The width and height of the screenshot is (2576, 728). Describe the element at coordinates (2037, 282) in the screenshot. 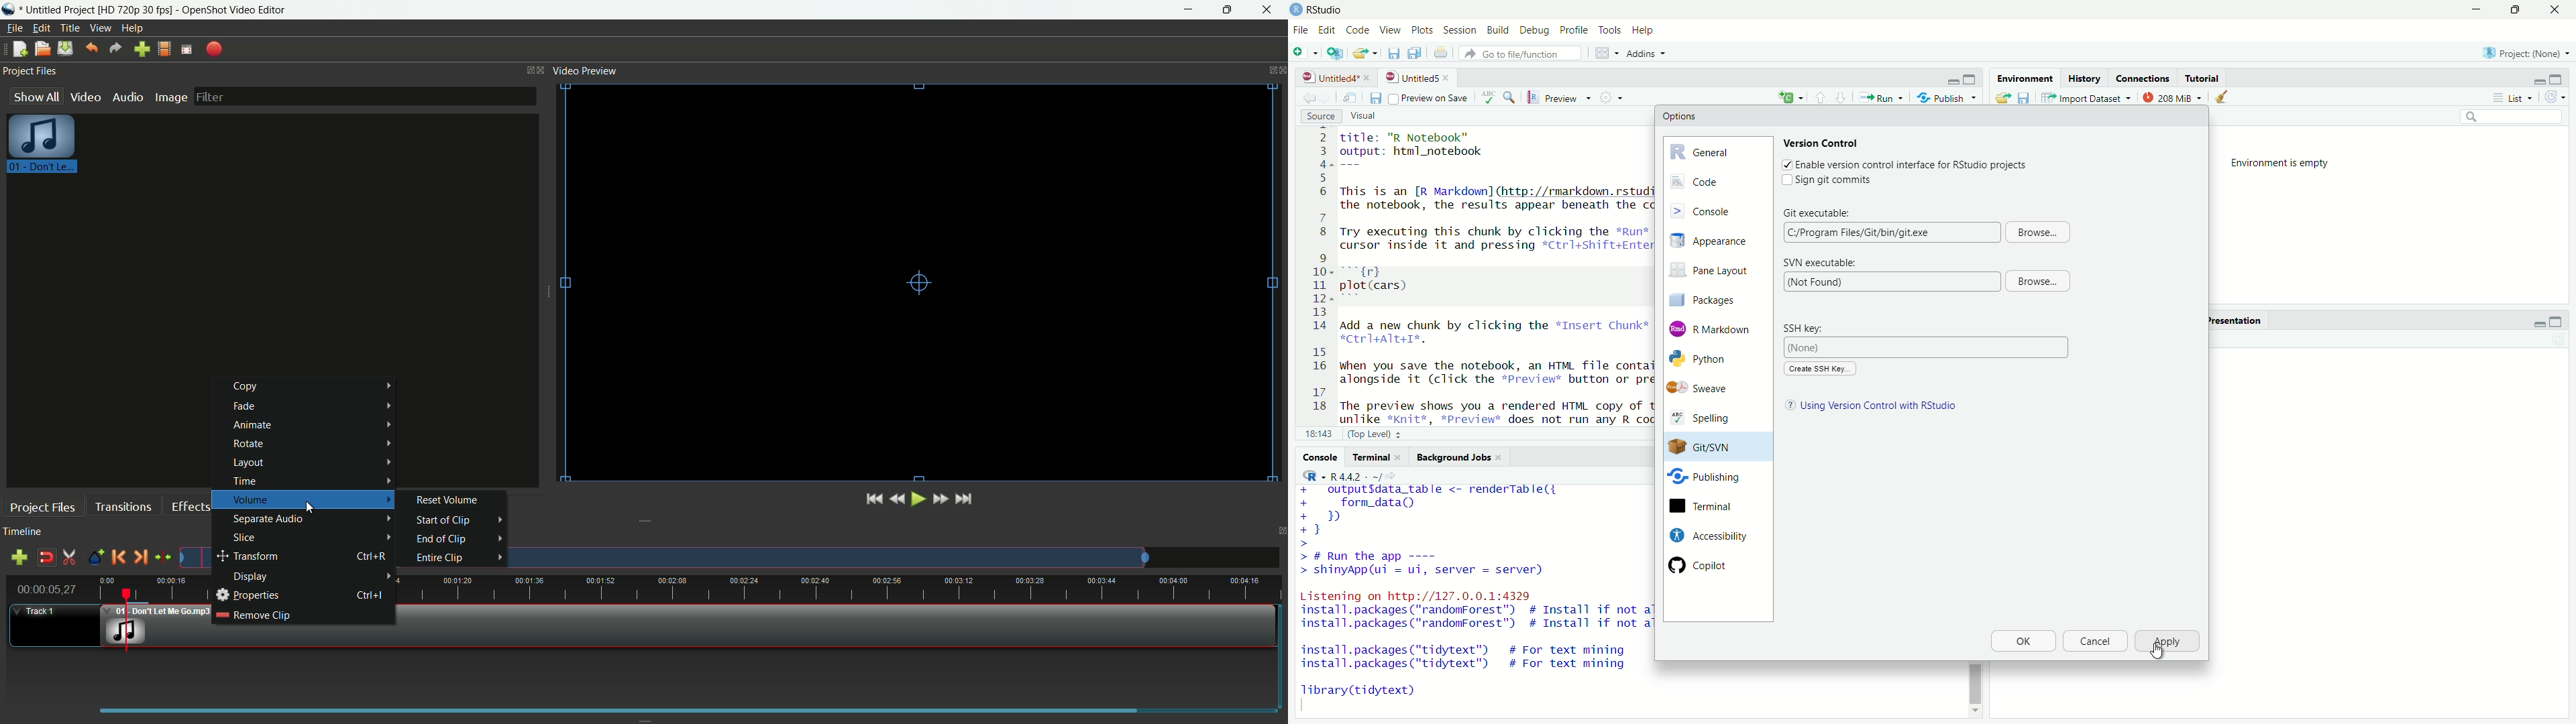

I see `Browse...` at that location.